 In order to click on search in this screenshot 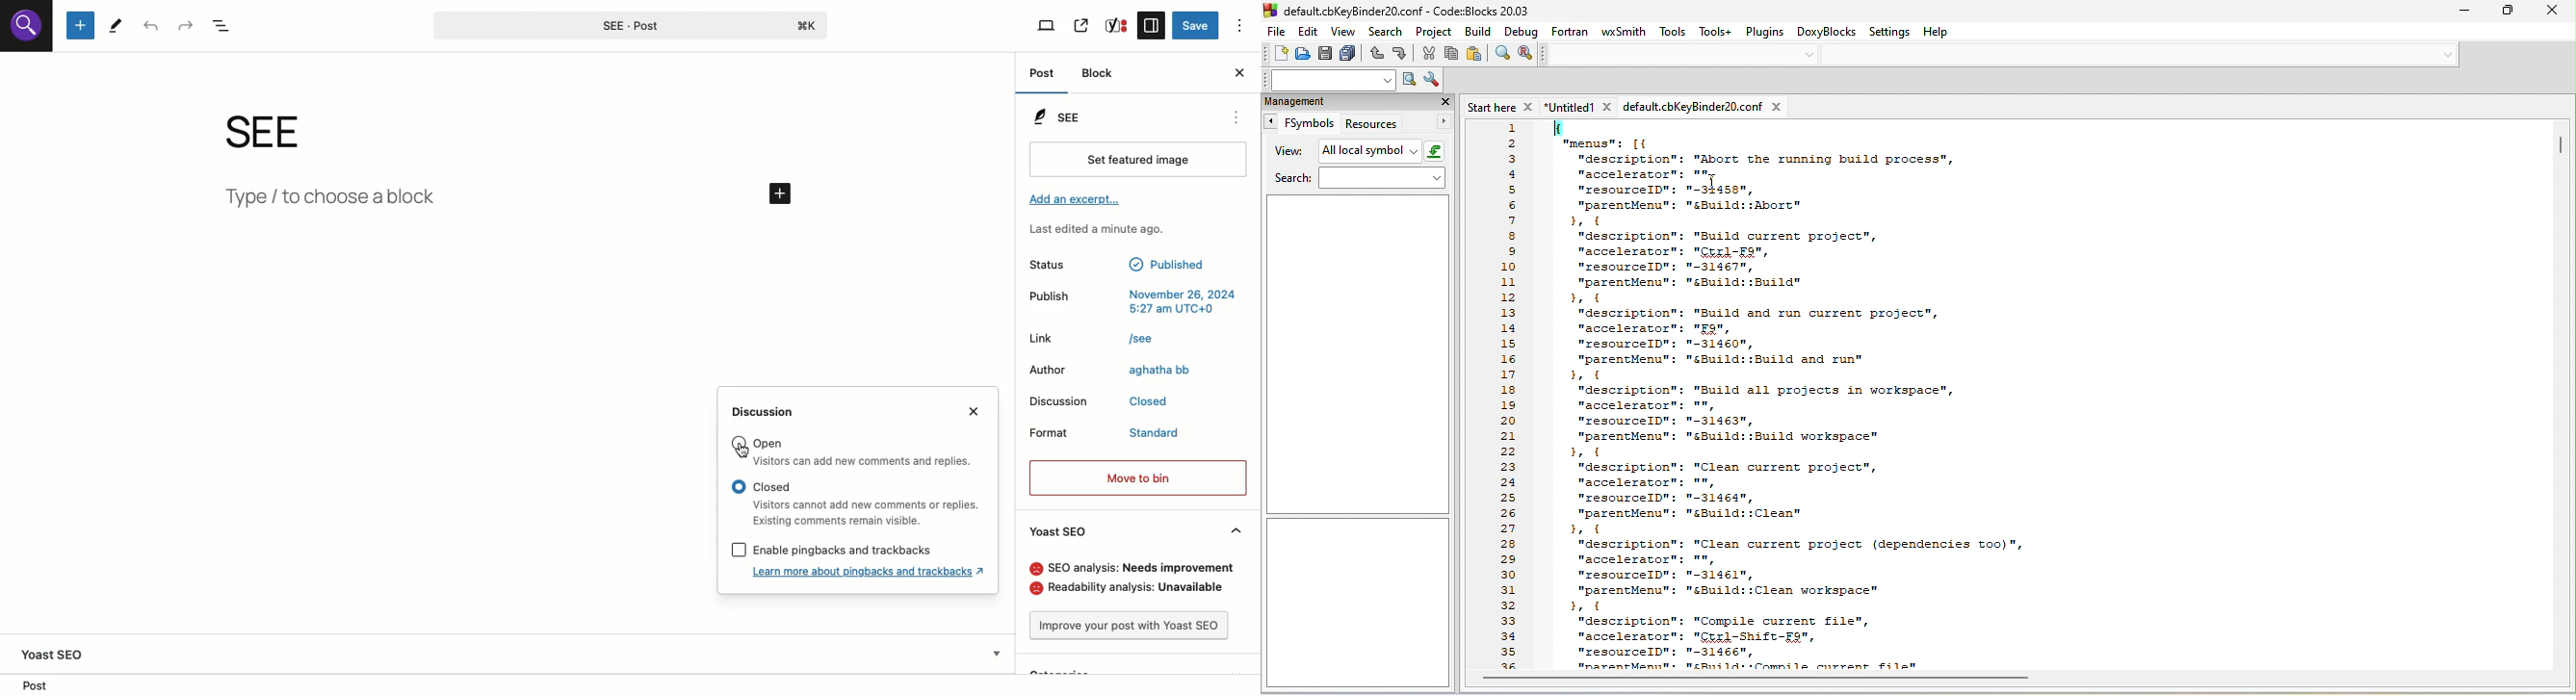, I will do `click(1384, 29)`.